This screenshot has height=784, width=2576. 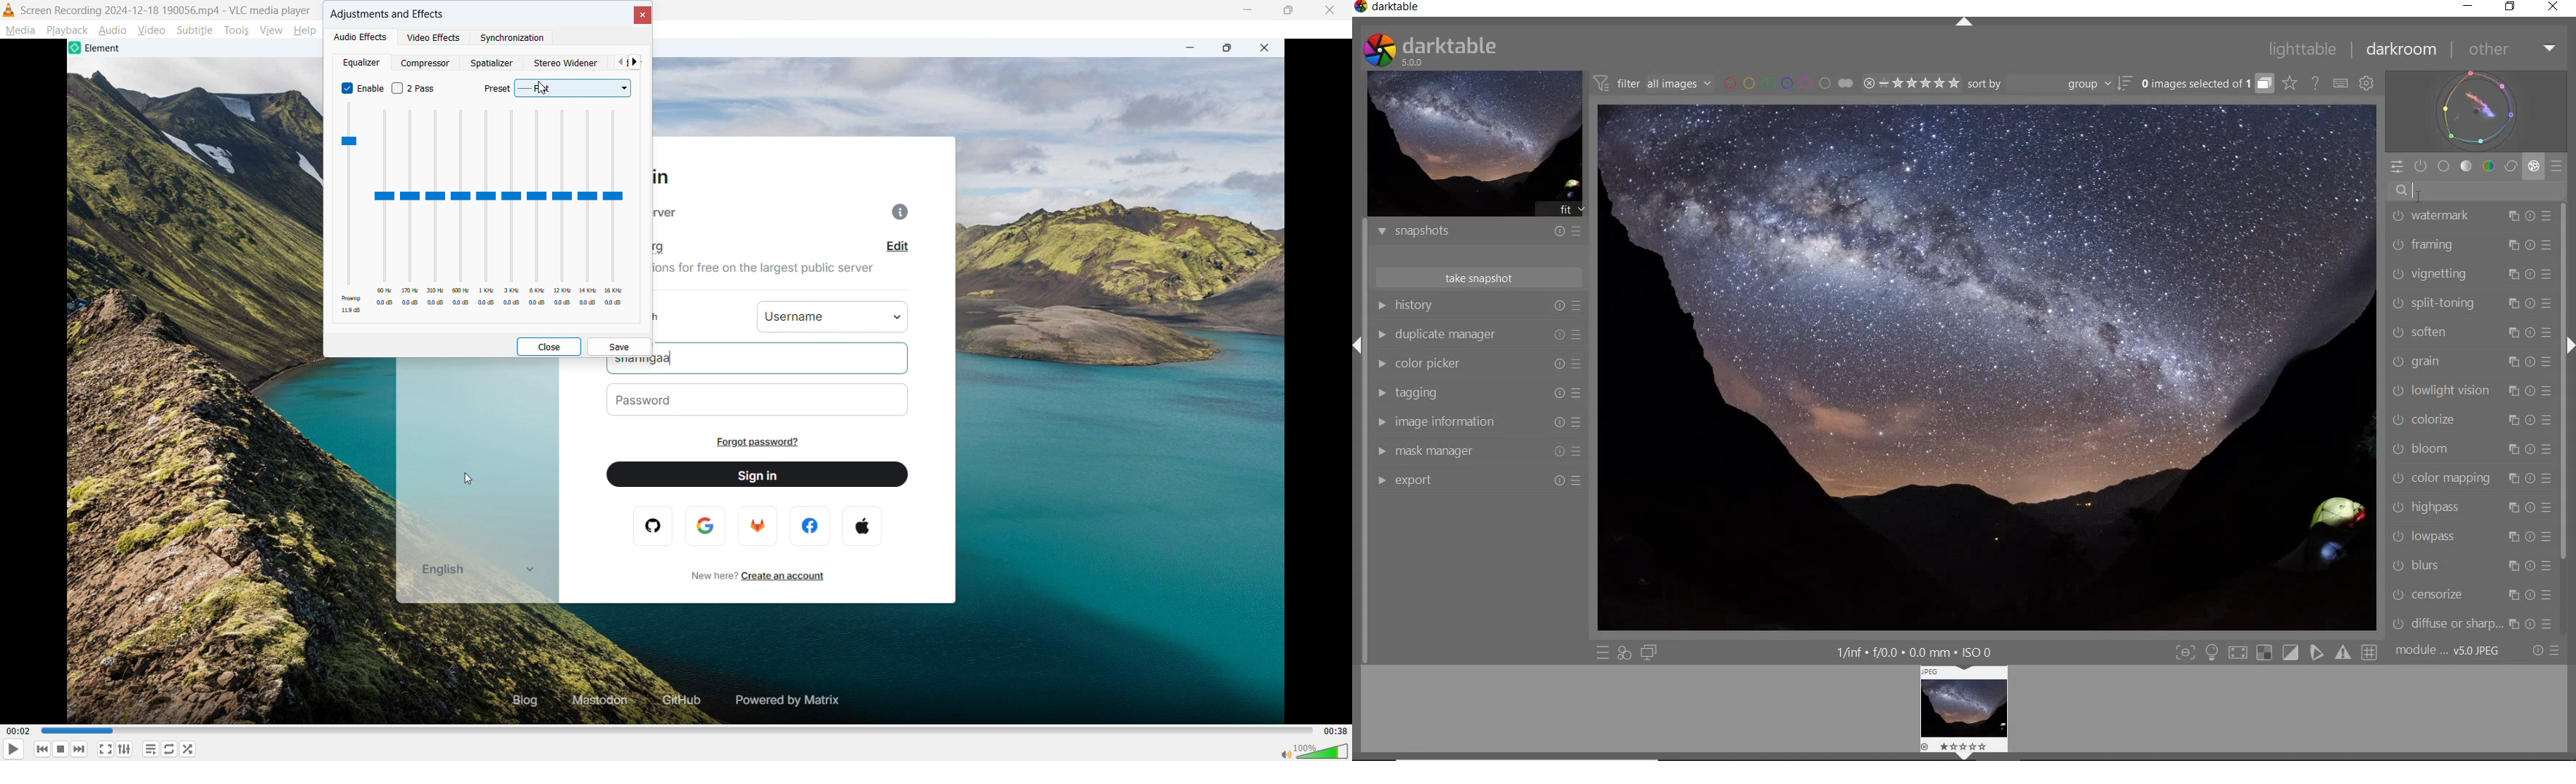 I want to click on reset parameters, so click(x=2527, y=333).